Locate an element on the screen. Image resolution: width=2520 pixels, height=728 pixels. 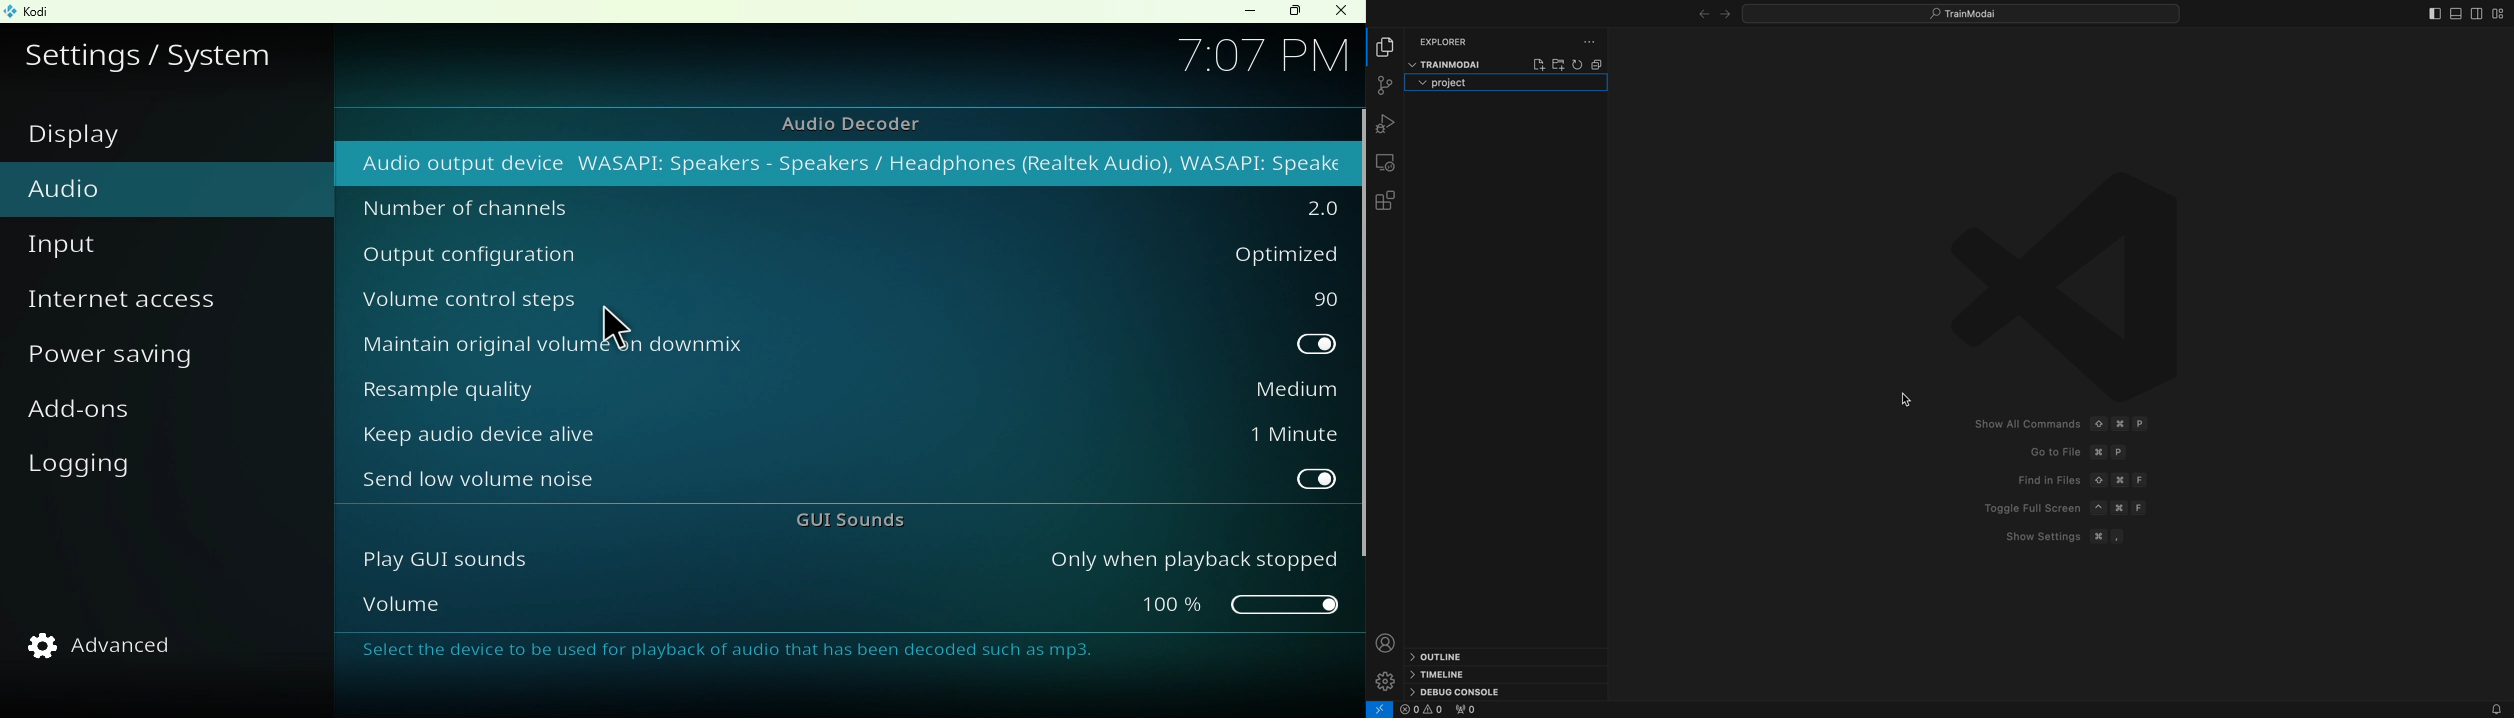
Close is located at coordinates (1344, 12).